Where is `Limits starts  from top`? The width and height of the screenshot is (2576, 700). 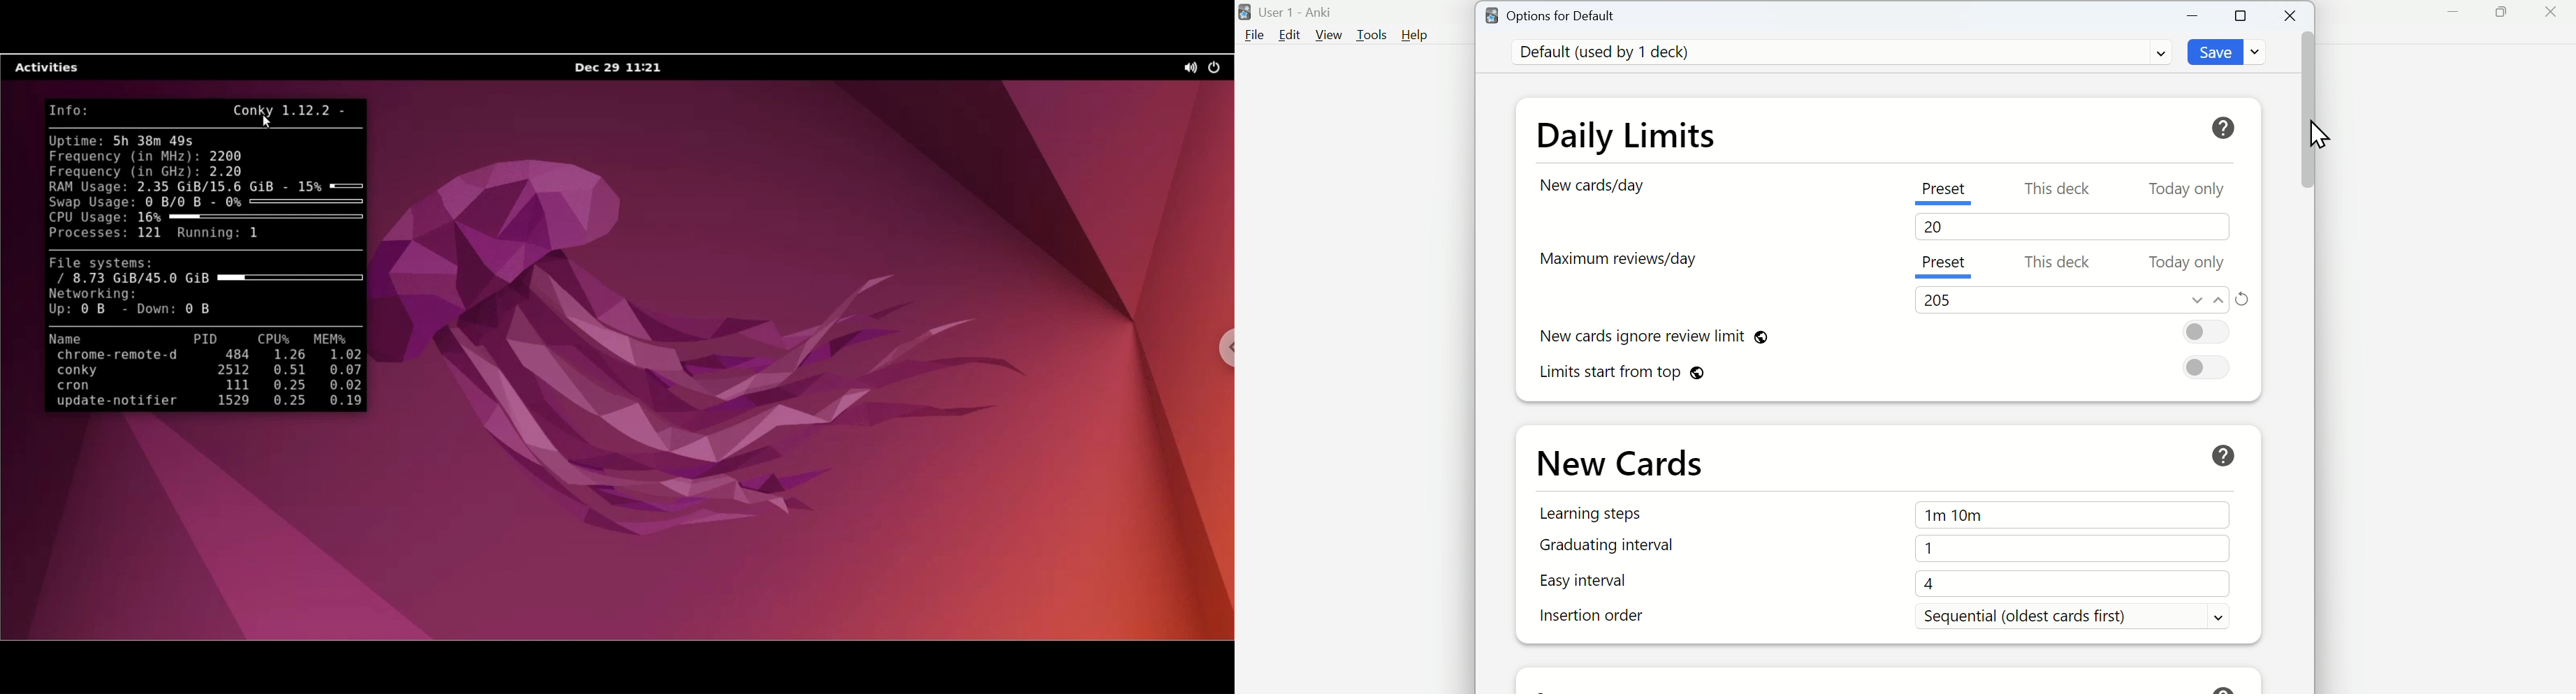
Limits starts  from top is located at coordinates (1885, 367).